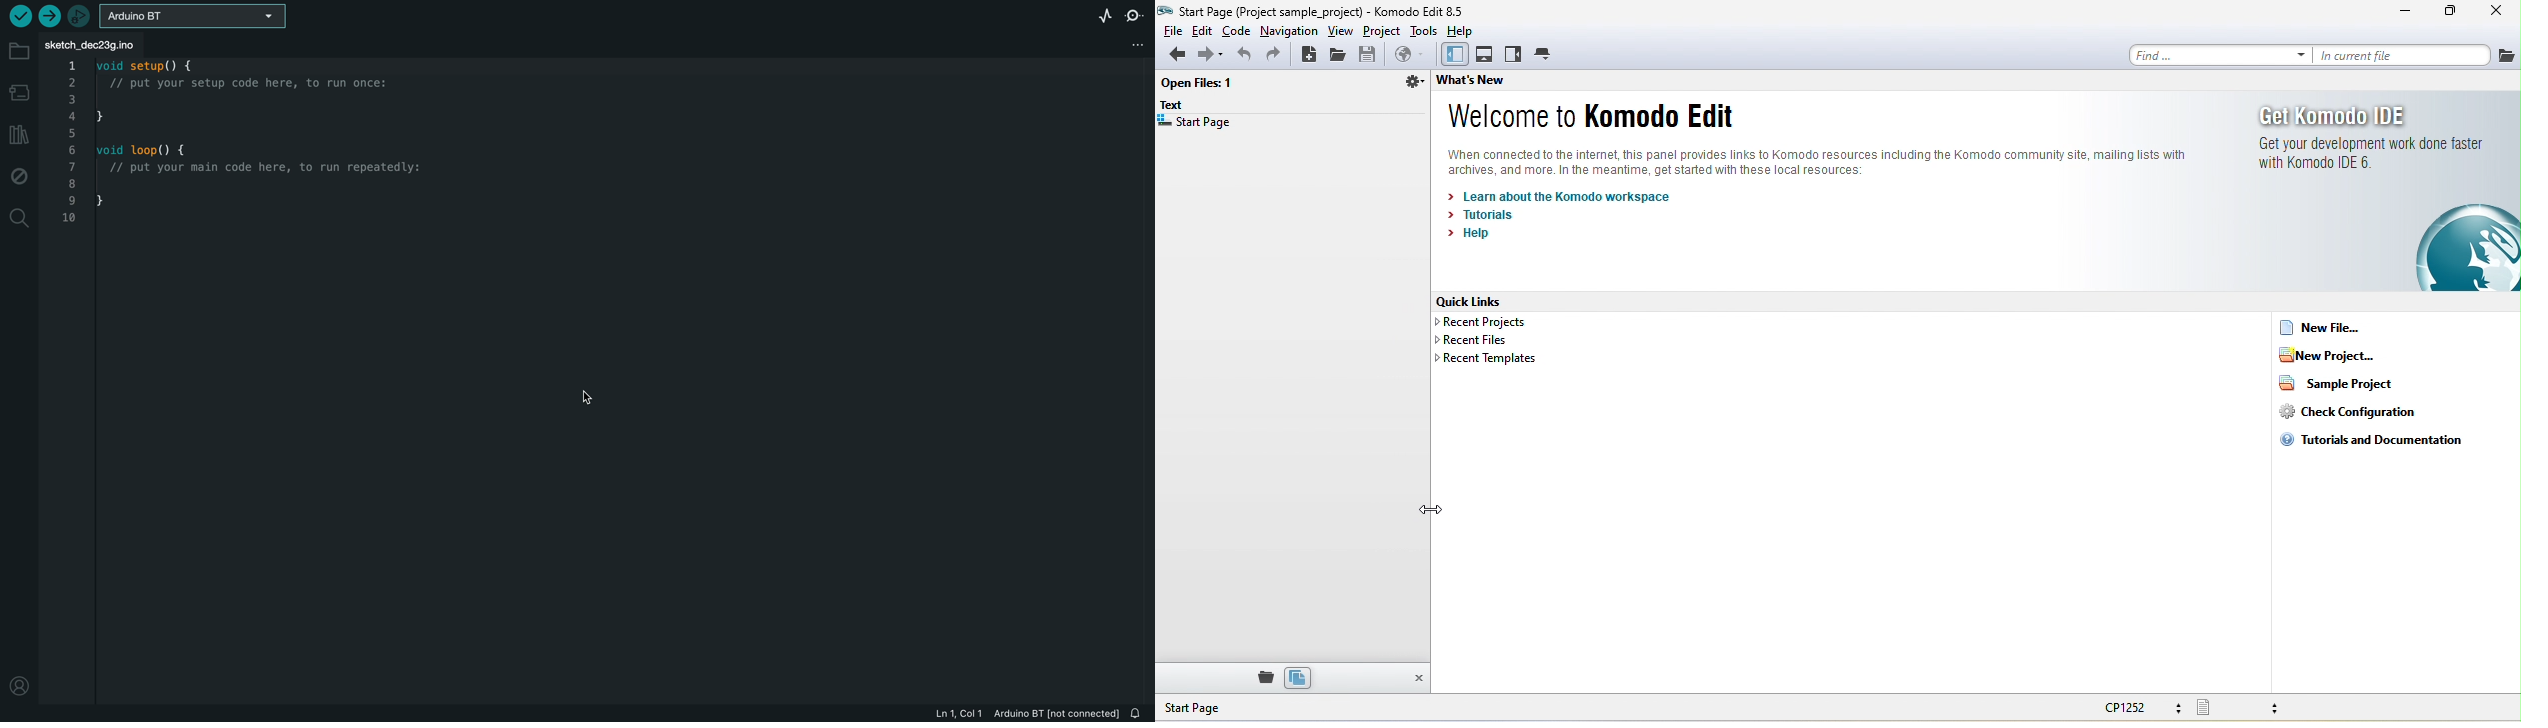  What do you see at coordinates (1277, 55) in the screenshot?
I see `redo` at bounding box center [1277, 55].